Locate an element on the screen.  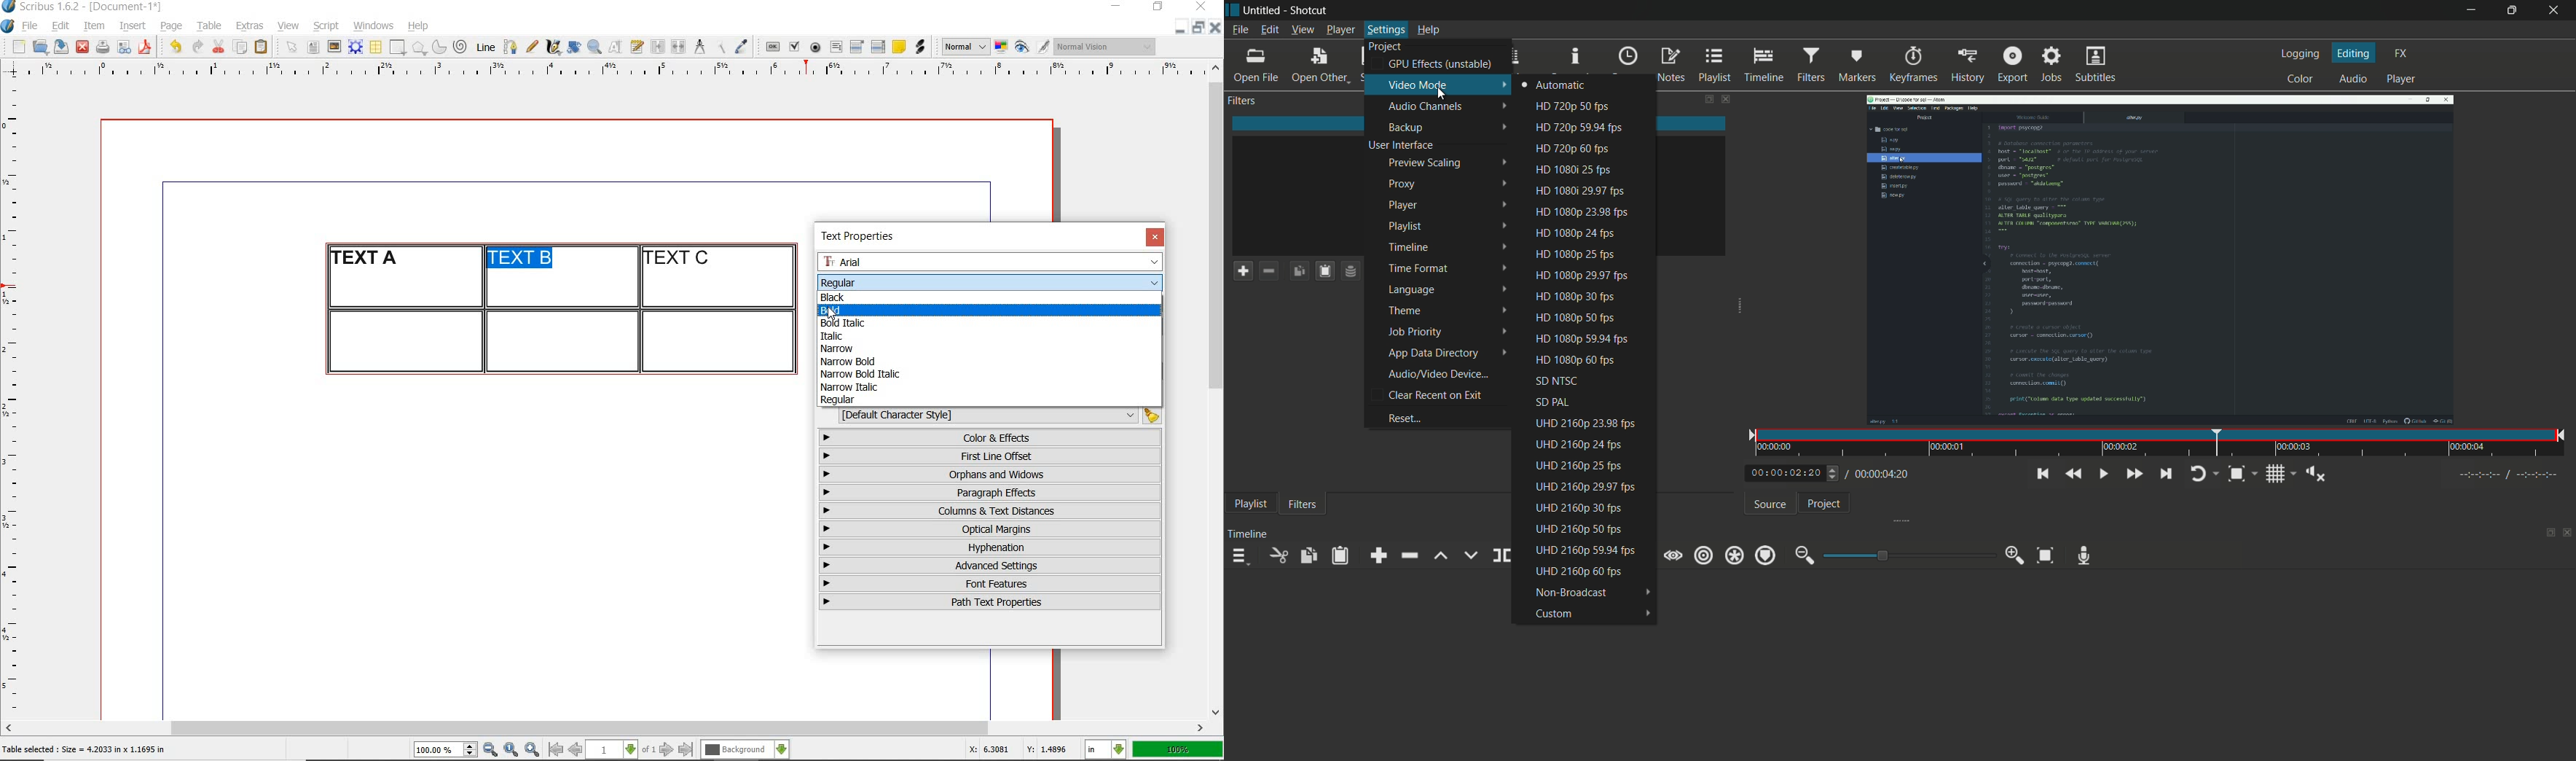
minimize is located at coordinates (1181, 26).